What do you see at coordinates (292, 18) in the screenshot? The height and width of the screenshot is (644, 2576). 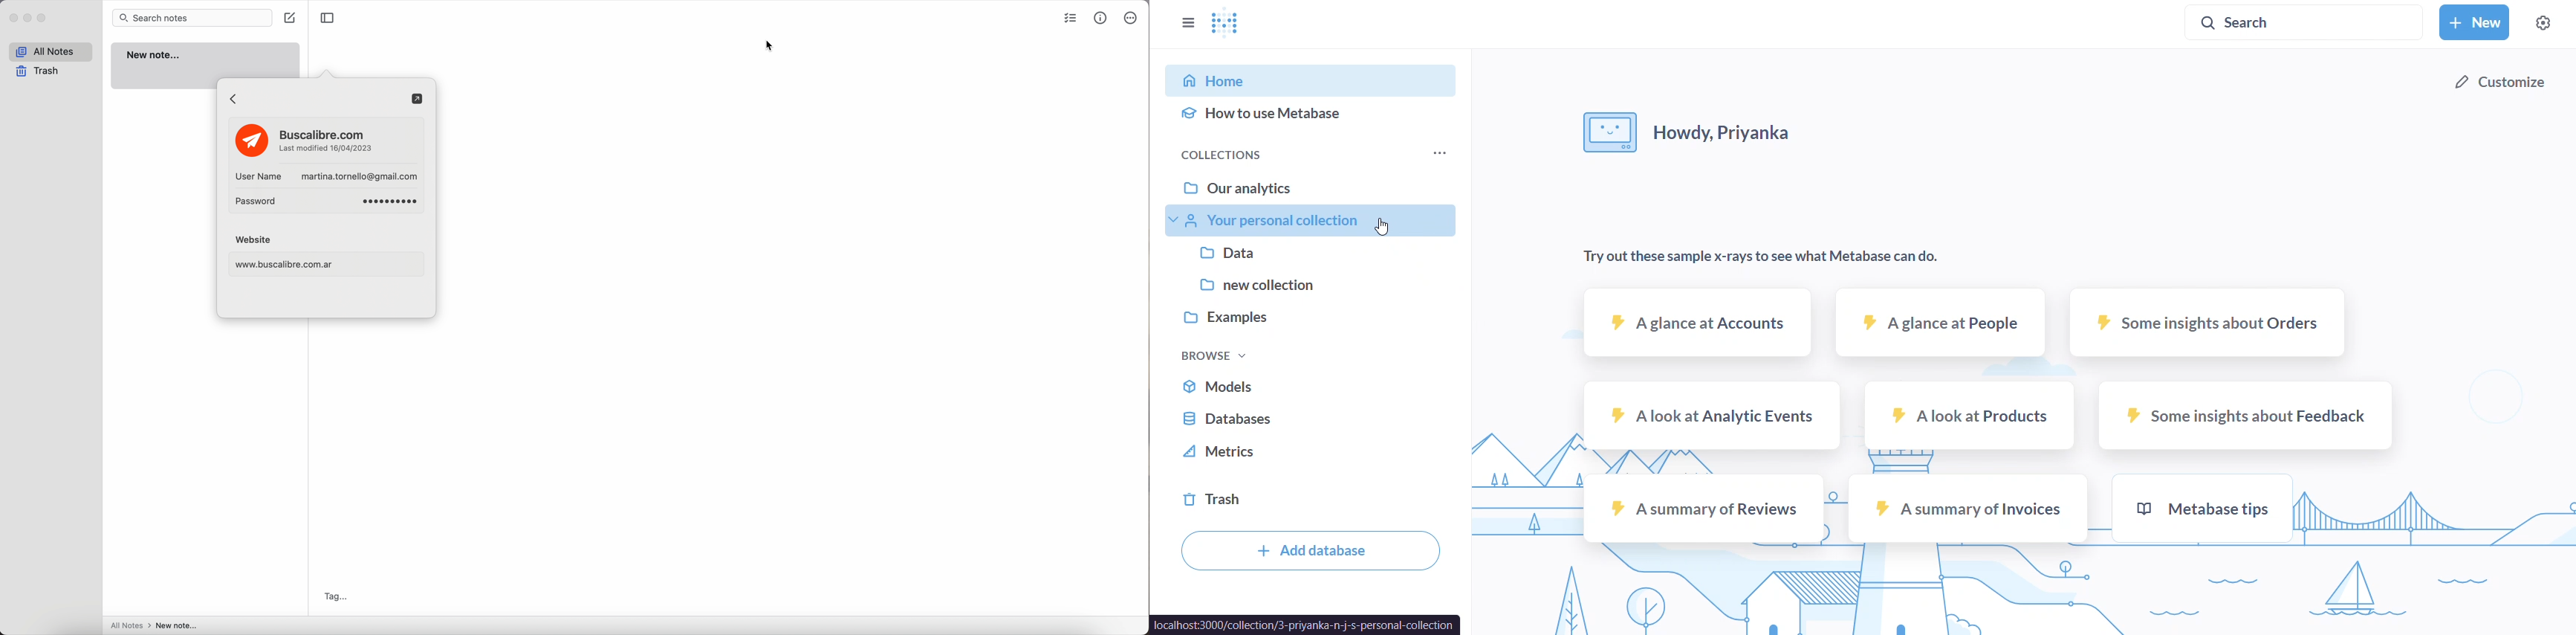 I see `create note` at bounding box center [292, 18].